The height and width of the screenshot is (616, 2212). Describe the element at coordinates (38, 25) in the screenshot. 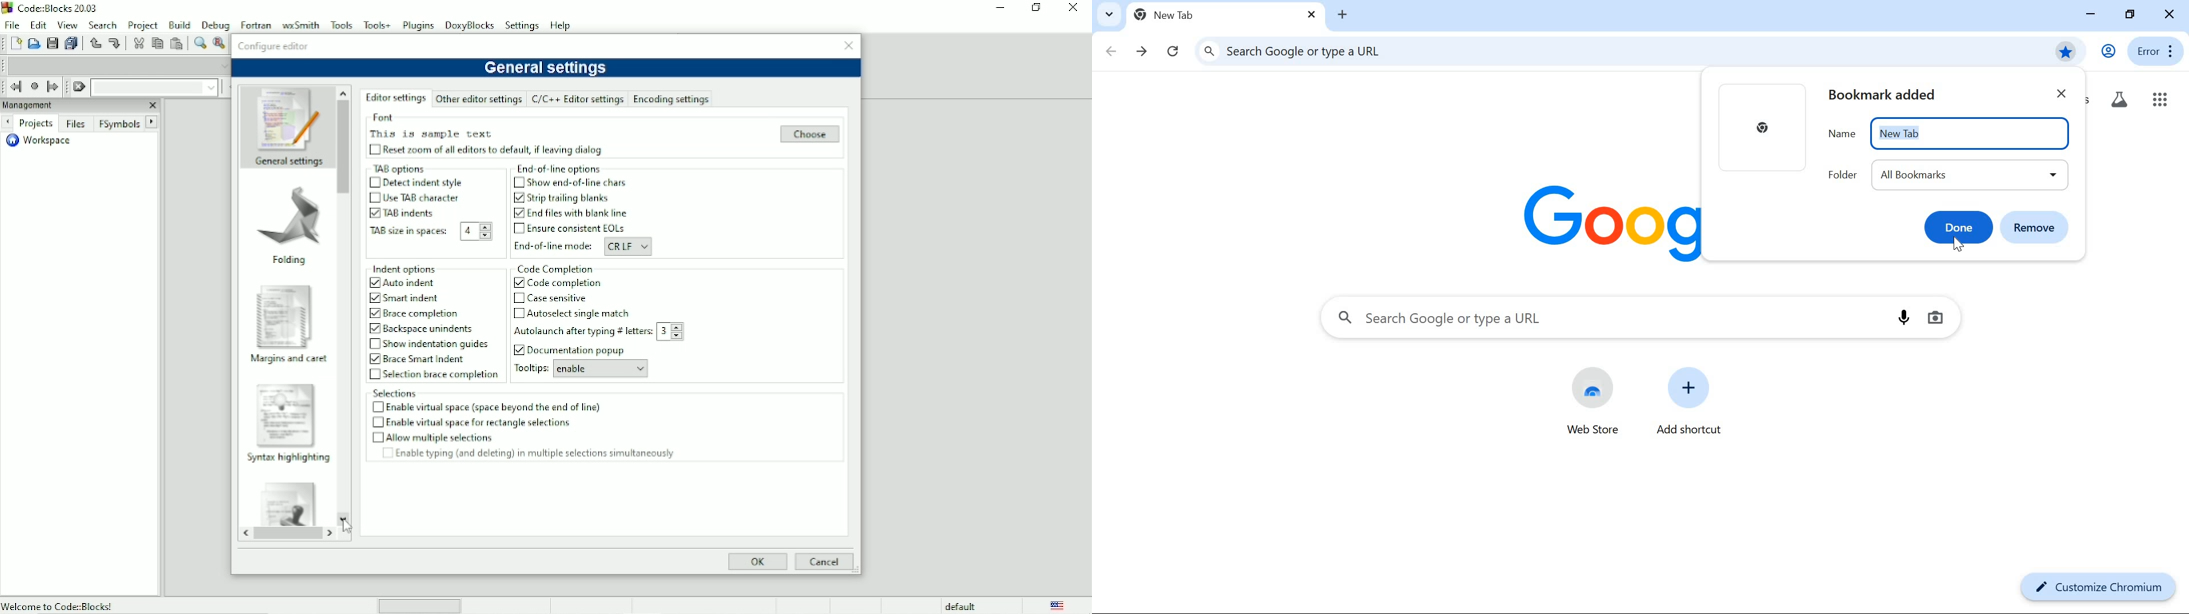

I see `Edit` at that location.